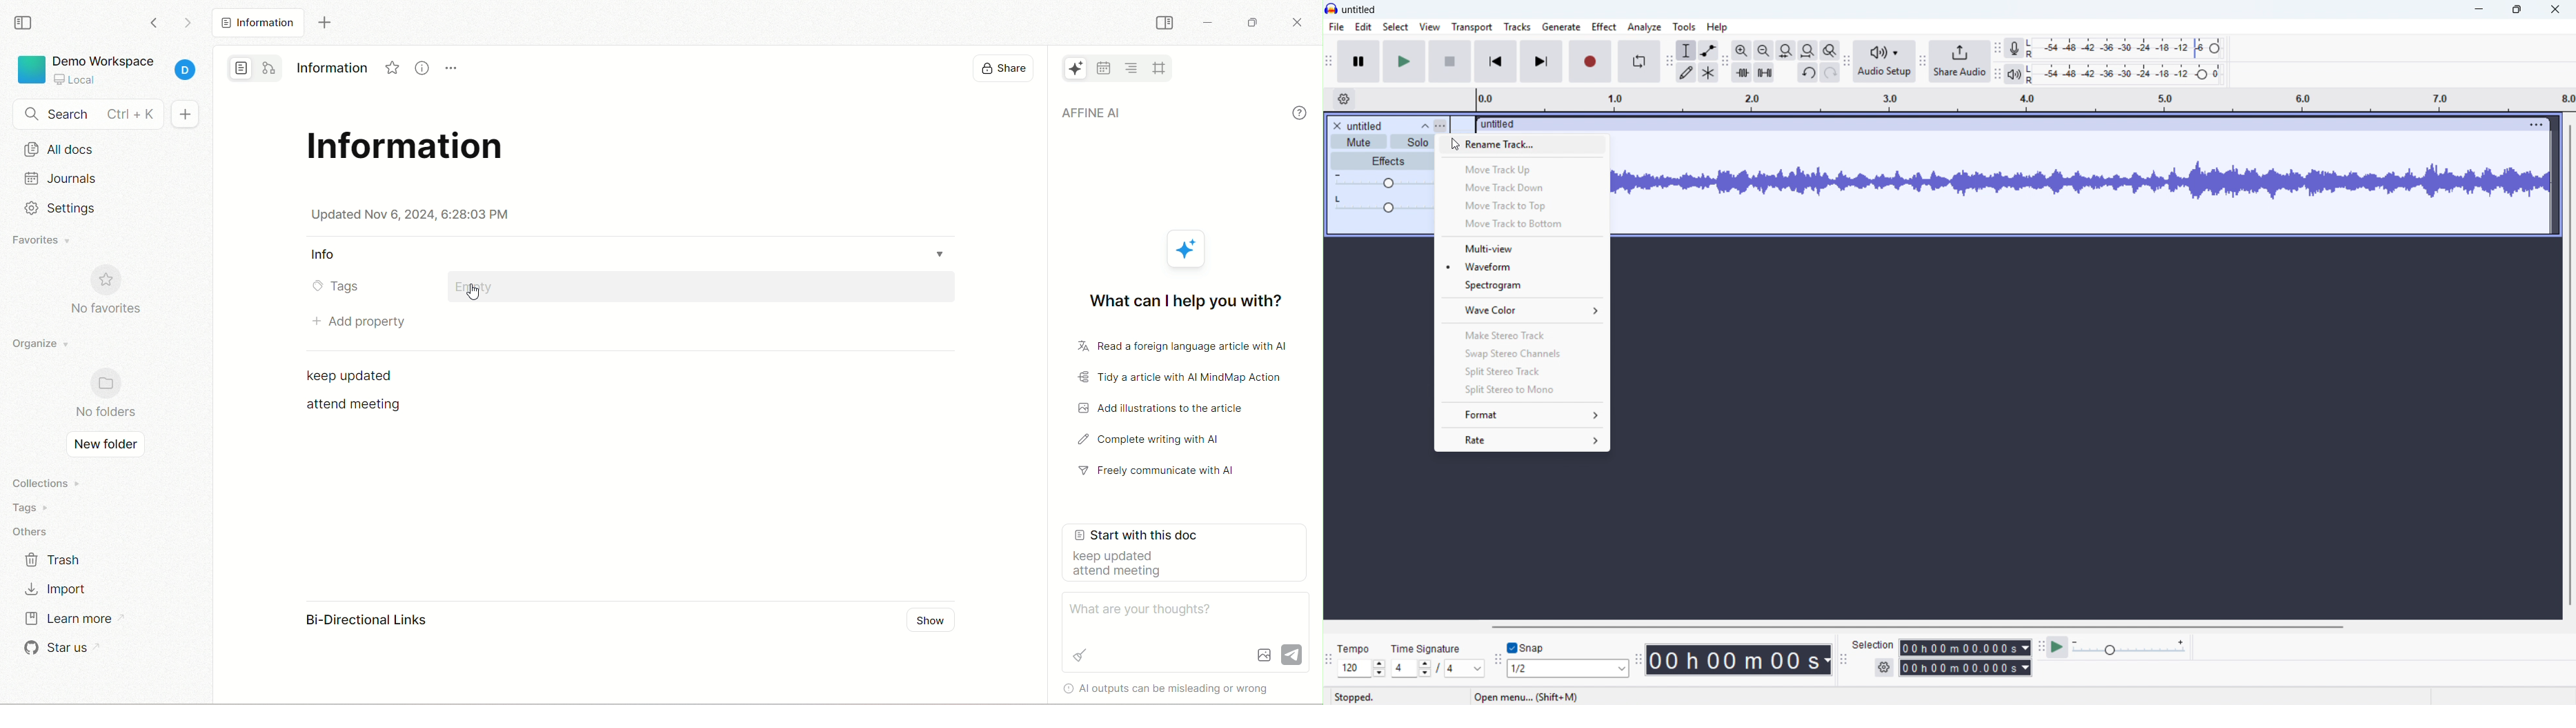 The image size is (2576, 728). Describe the element at coordinates (1003, 70) in the screenshot. I see `display` at that location.